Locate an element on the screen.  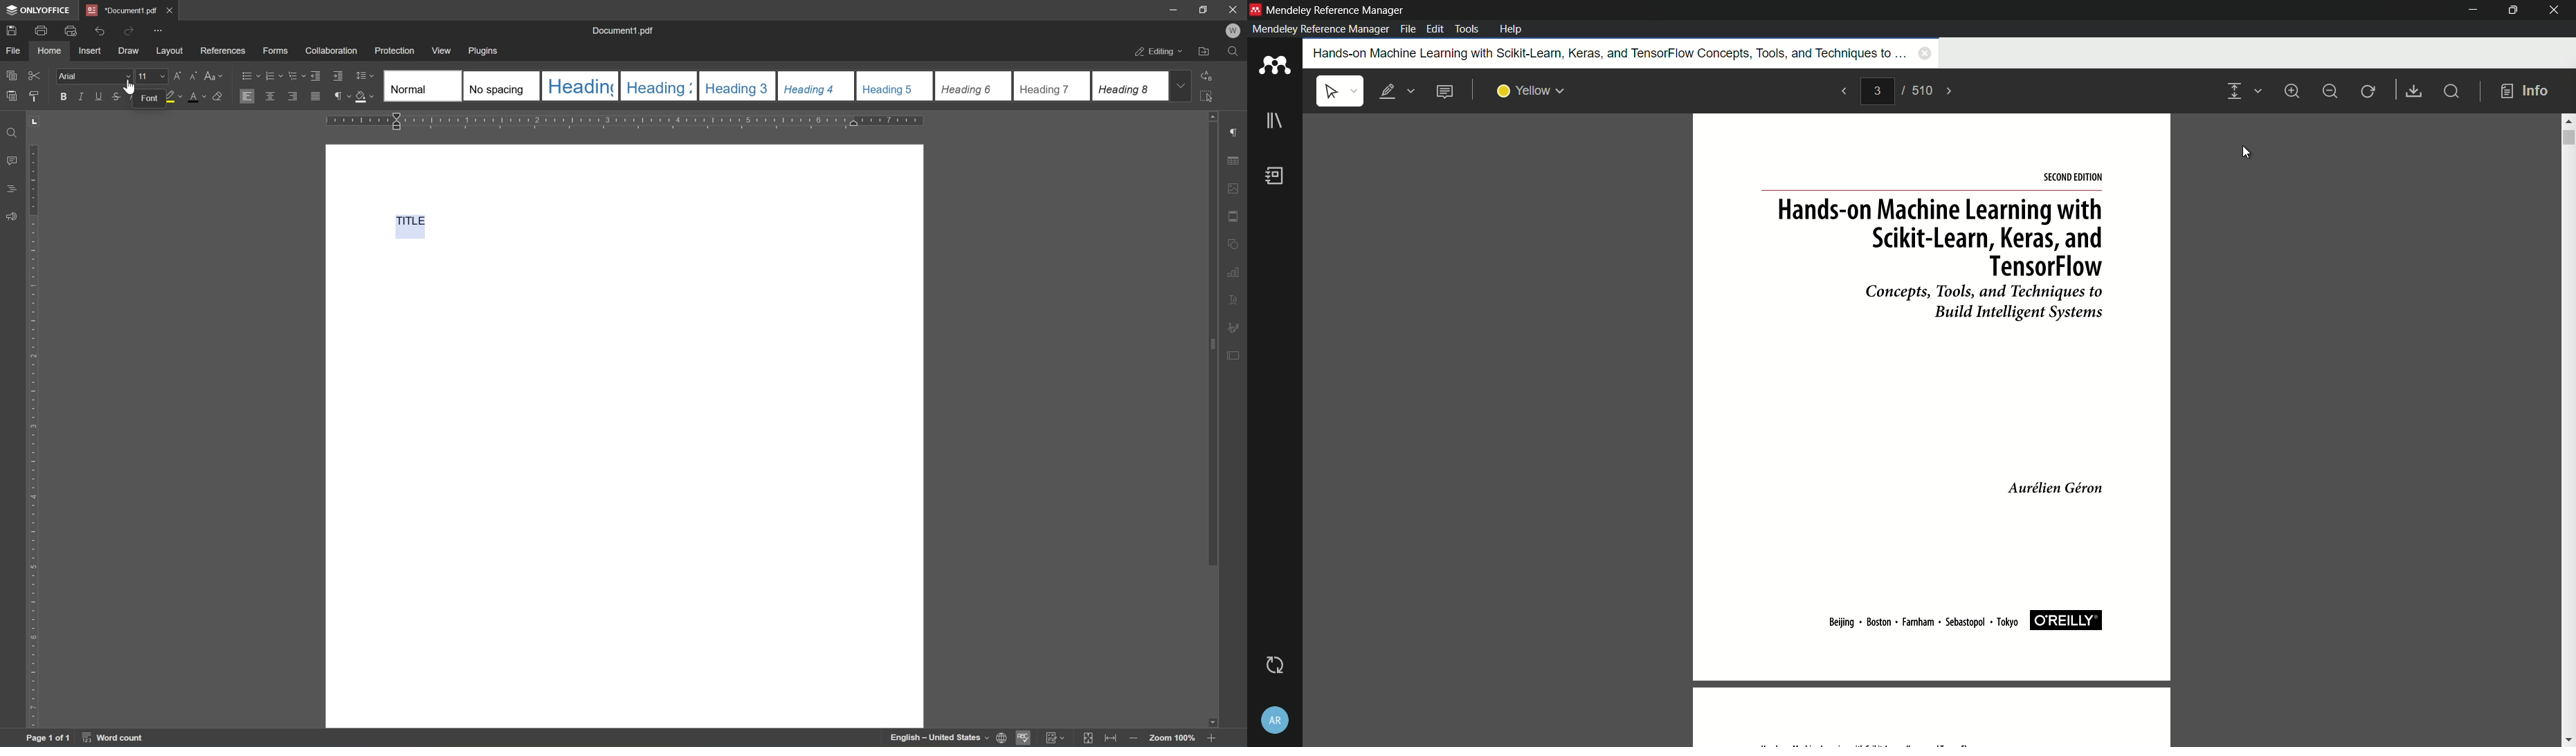
Increase indent is located at coordinates (339, 75).